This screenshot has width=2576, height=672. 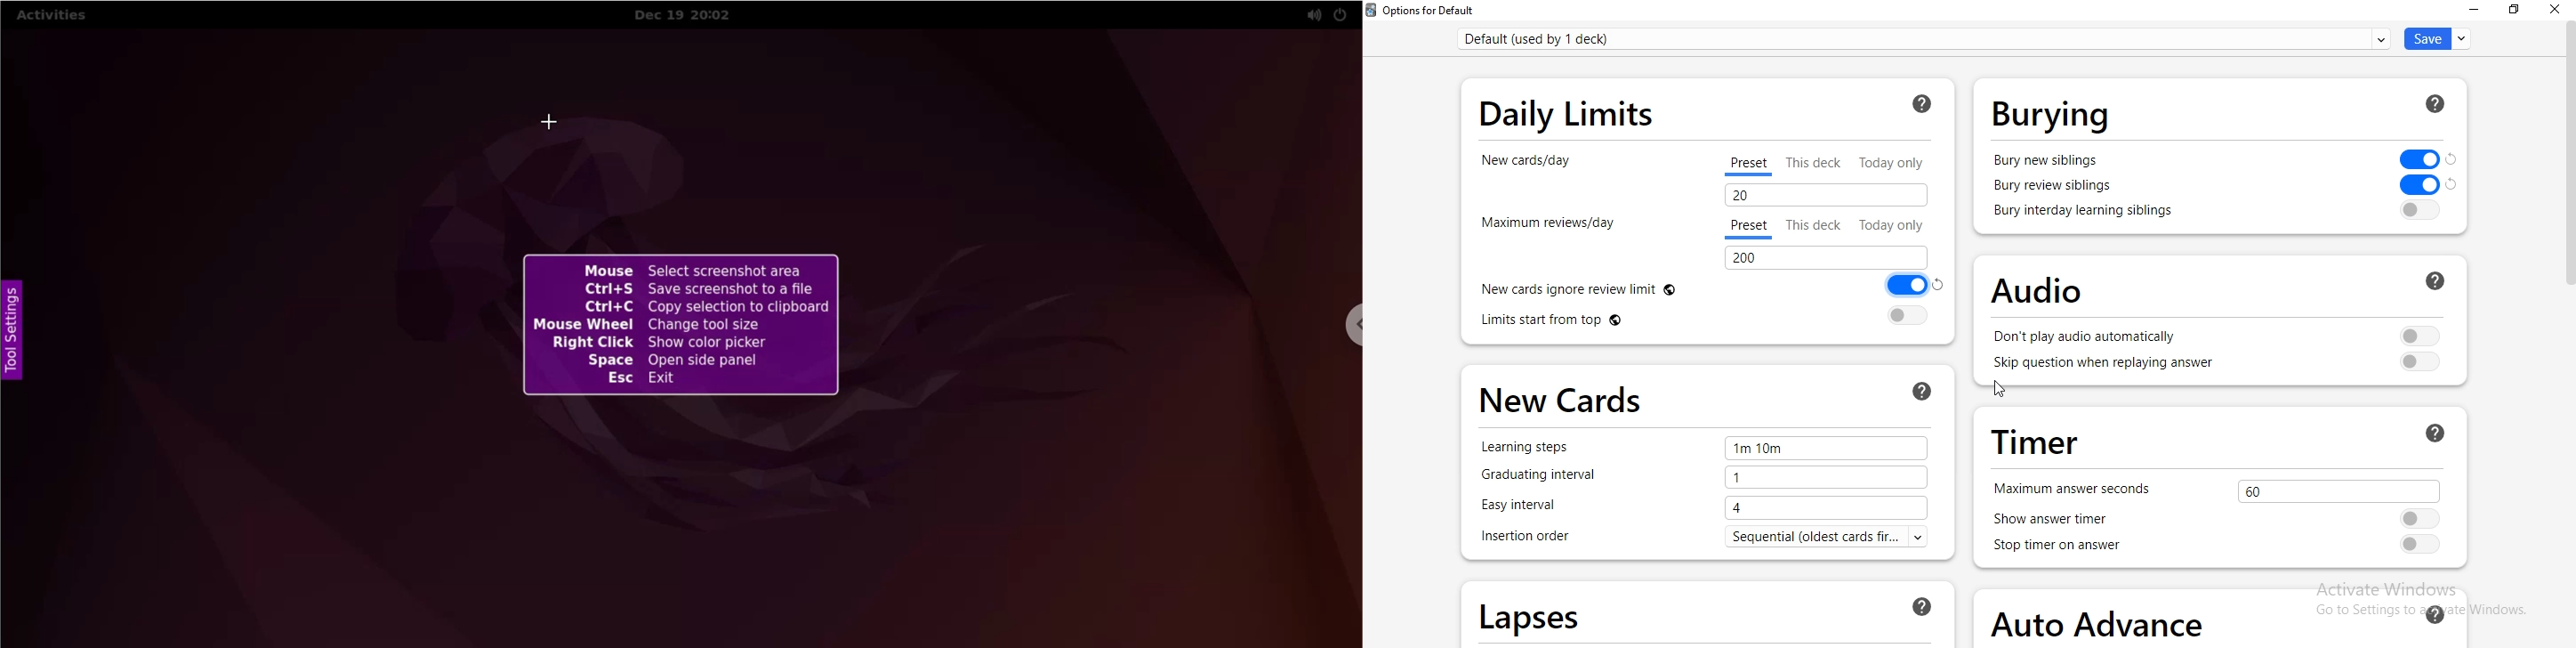 I want to click on maximum reviews/day, so click(x=1546, y=231).